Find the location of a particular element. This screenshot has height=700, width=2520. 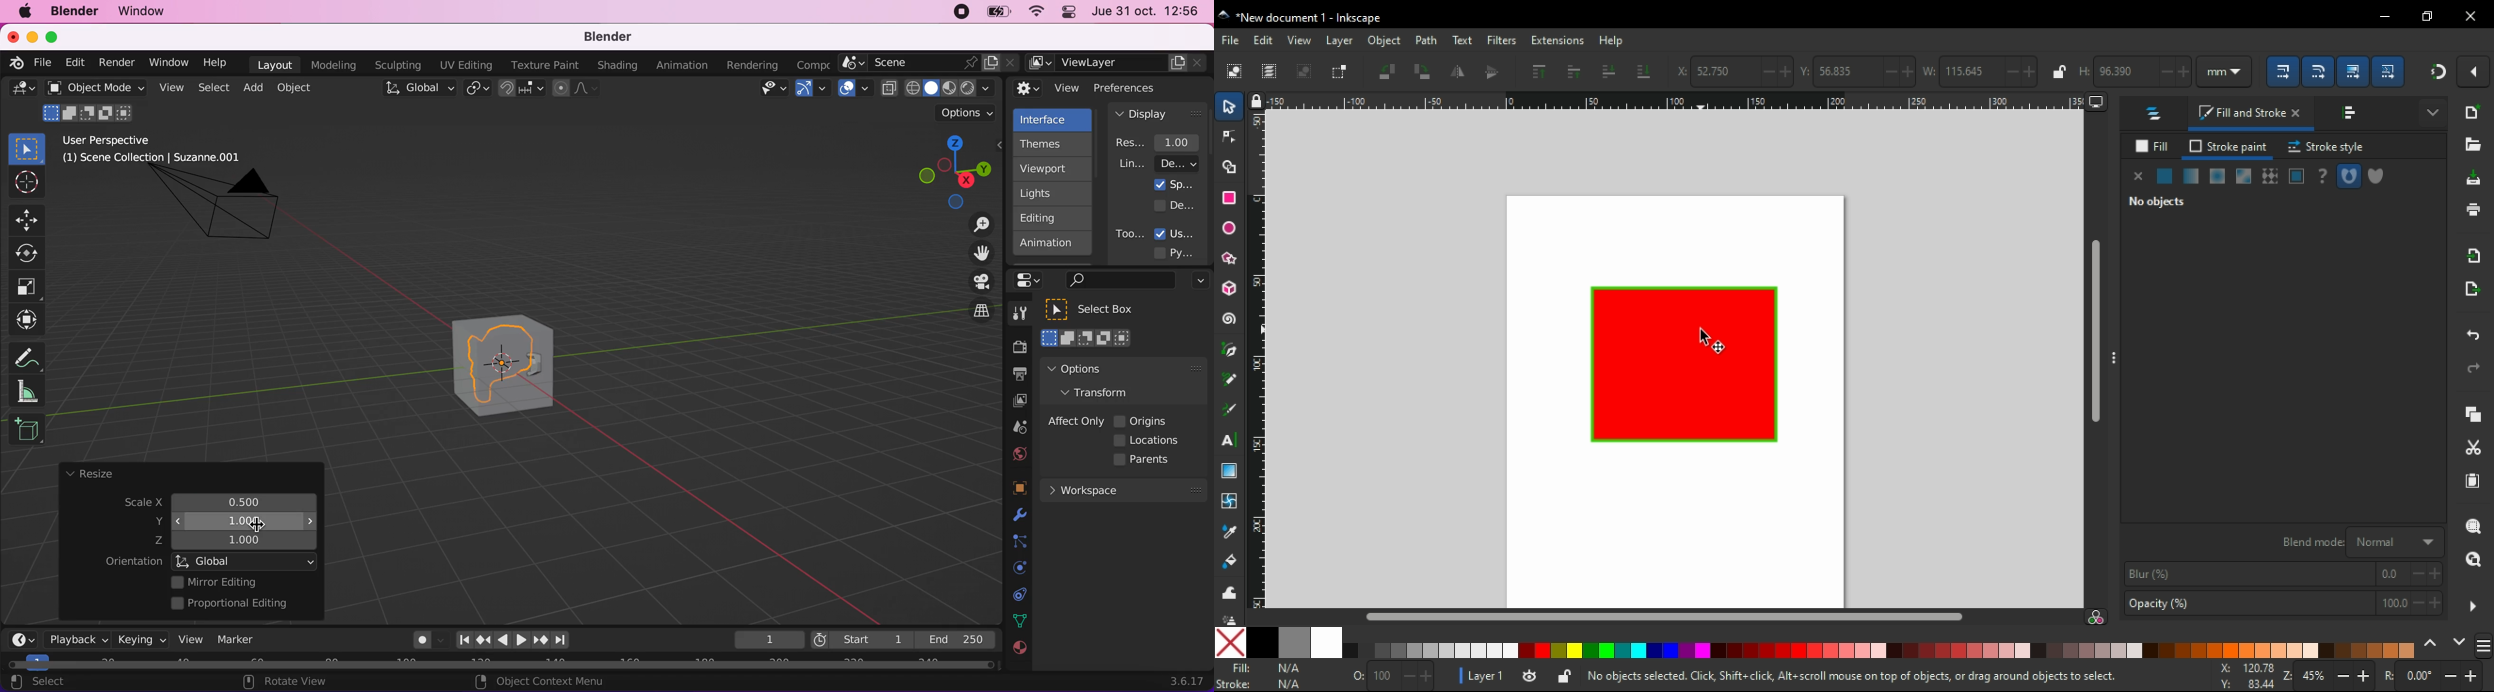

redo is located at coordinates (2474, 368).